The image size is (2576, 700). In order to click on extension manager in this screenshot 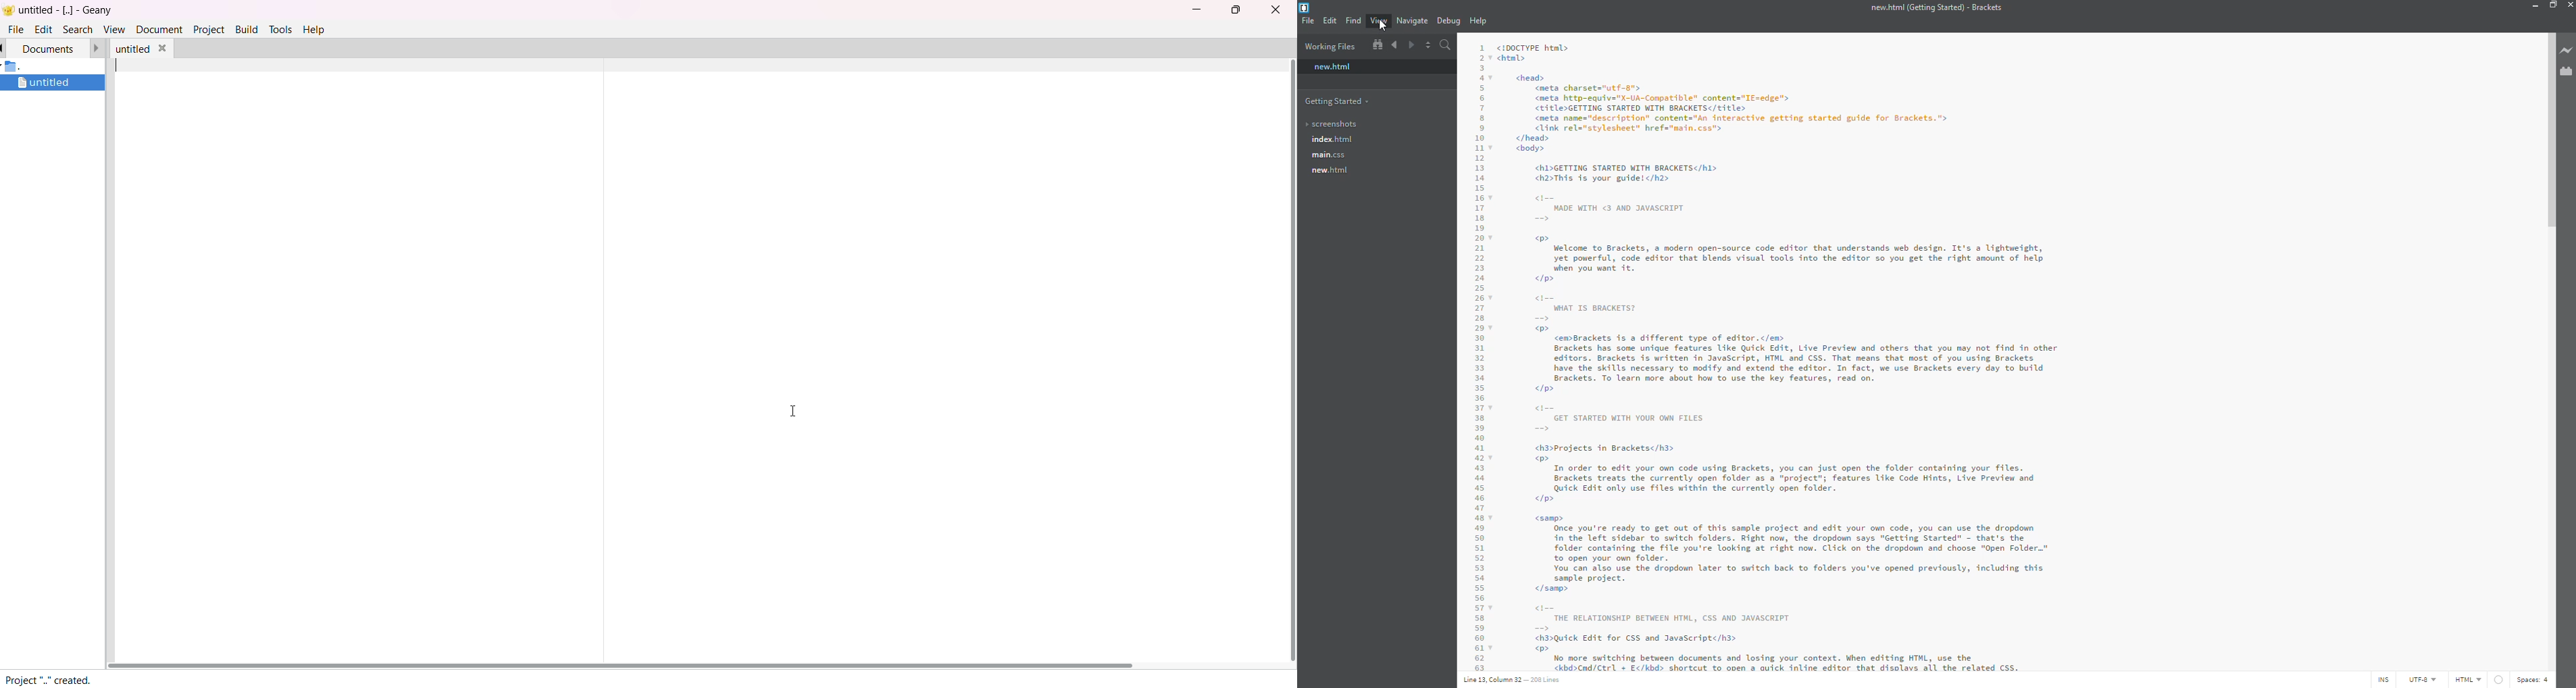, I will do `click(2567, 71)`.